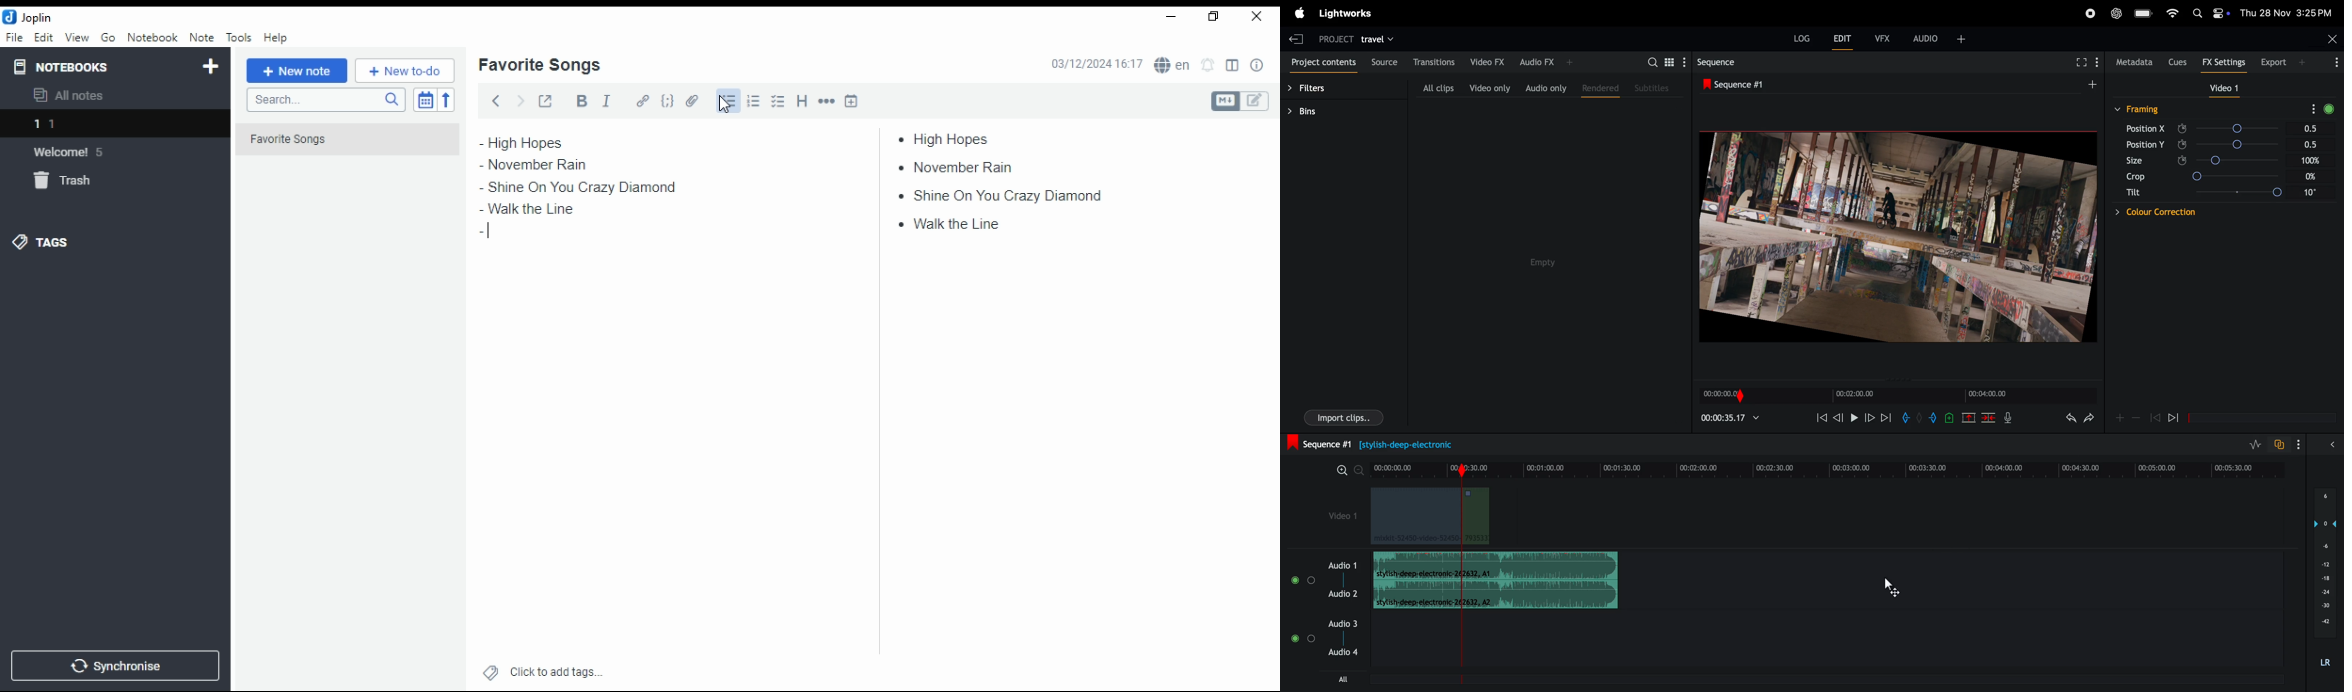 The image size is (2352, 700). What do you see at coordinates (556, 669) in the screenshot?
I see `click to add tags` at bounding box center [556, 669].